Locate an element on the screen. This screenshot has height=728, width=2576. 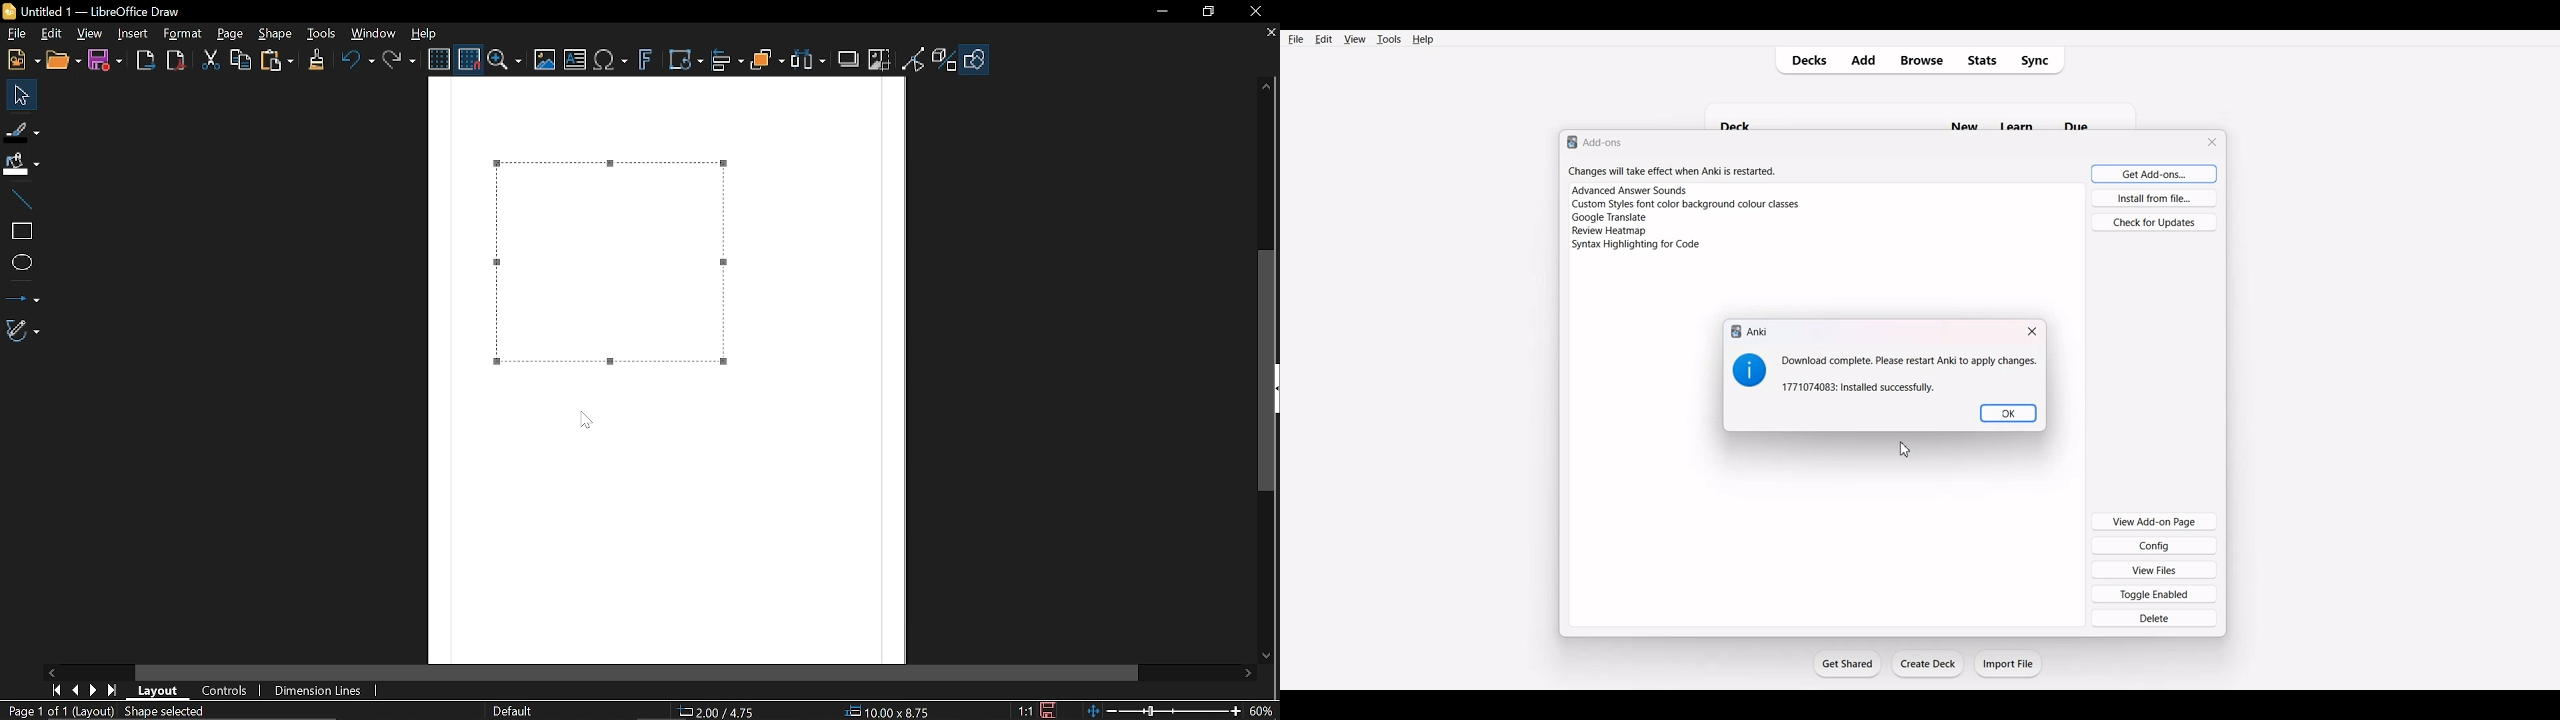
Window is located at coordinates (374, 32).